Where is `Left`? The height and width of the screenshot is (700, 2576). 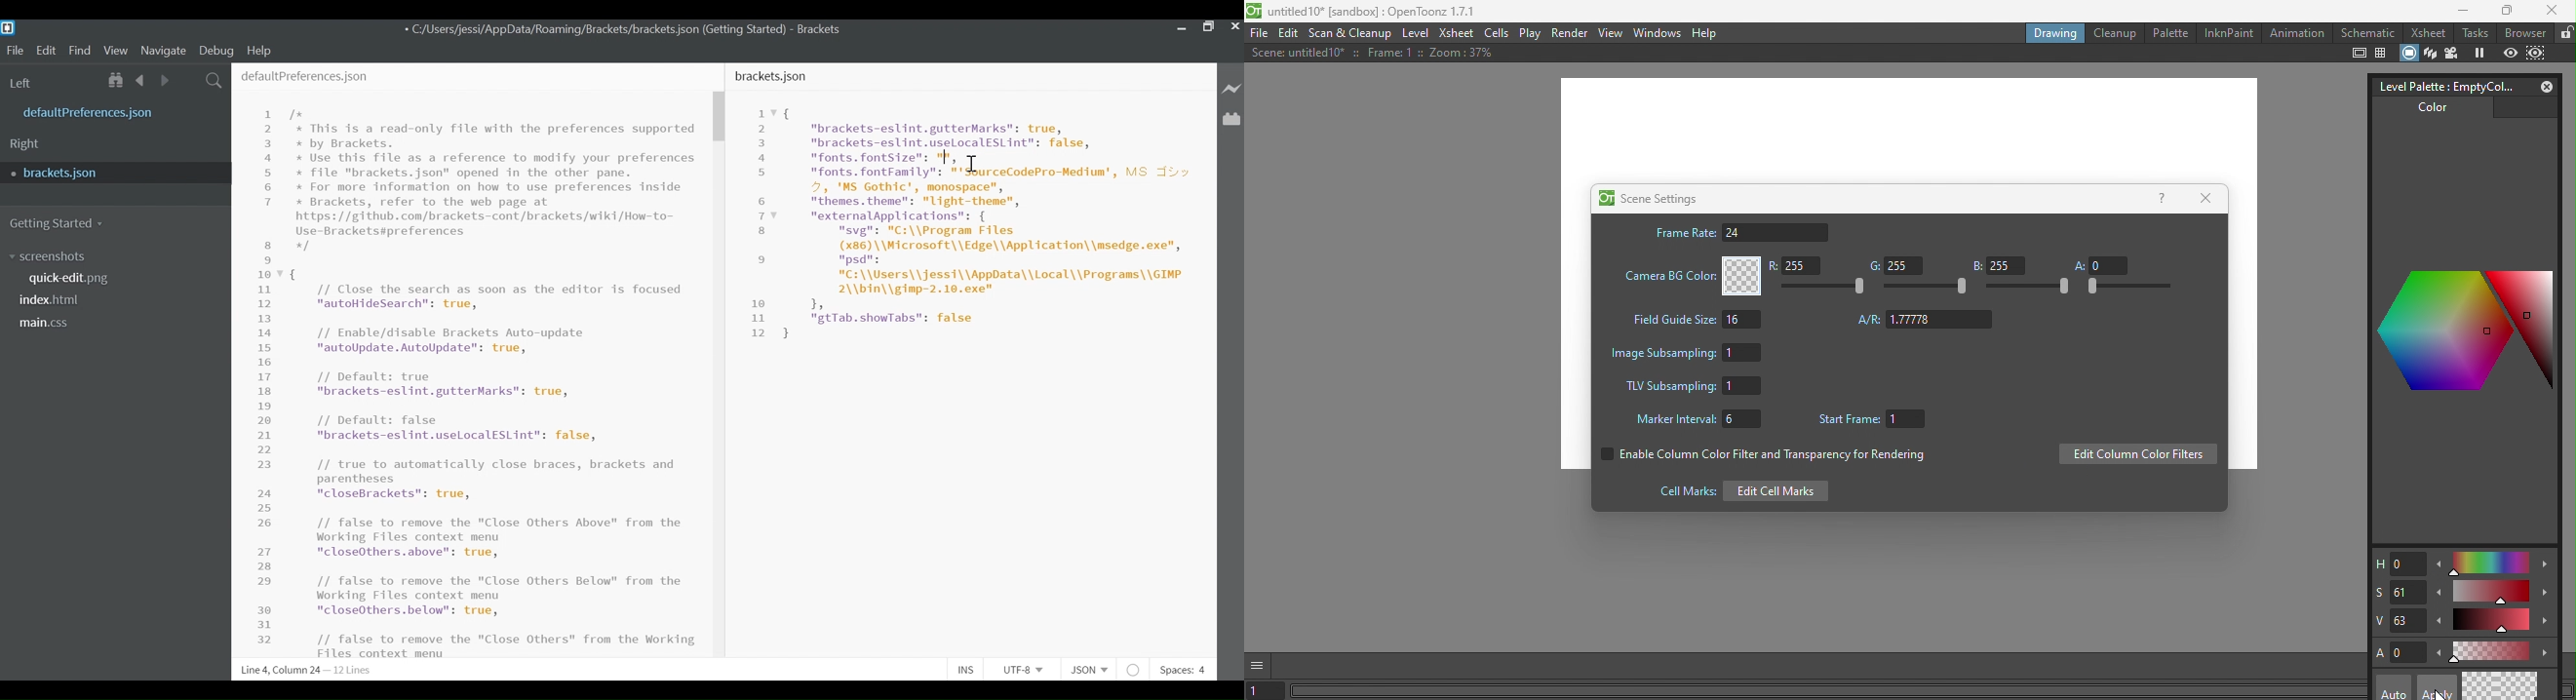 Left is located at coordinates (25, 82).